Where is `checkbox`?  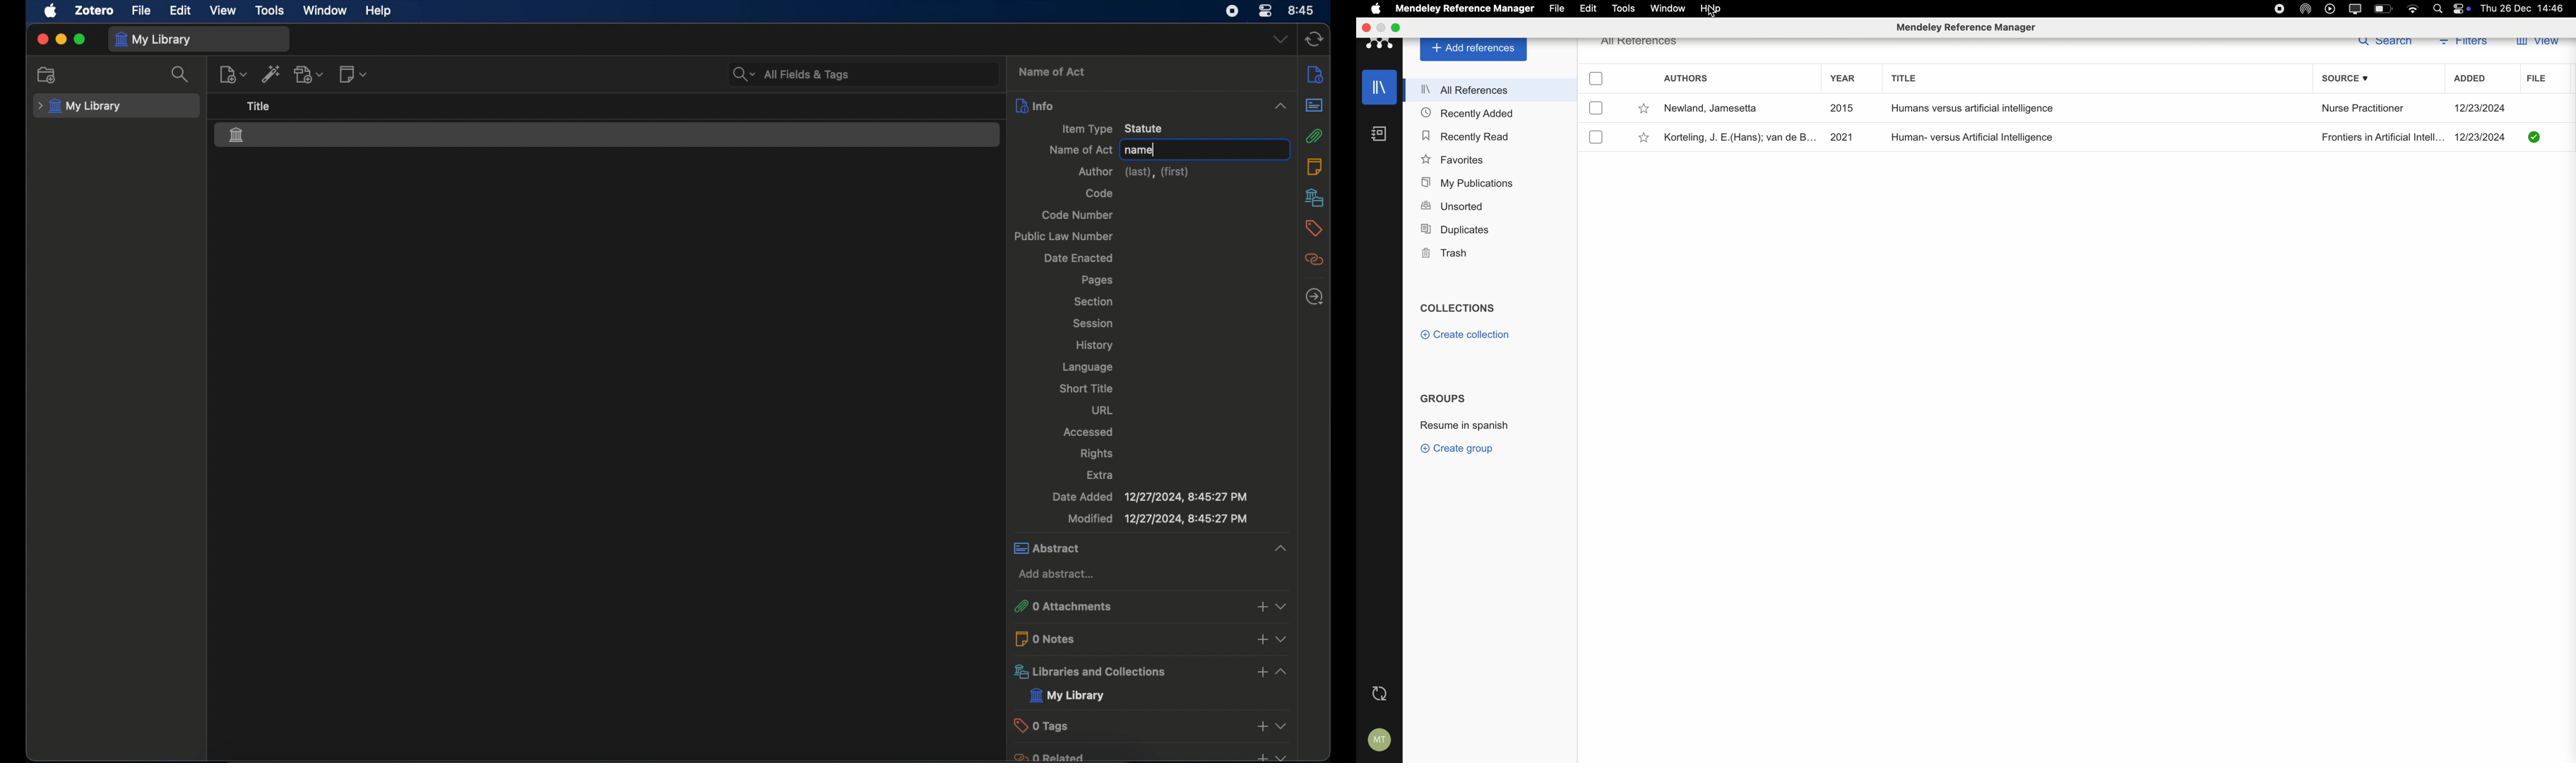 checkbox is located at coordinates (1597, 108).